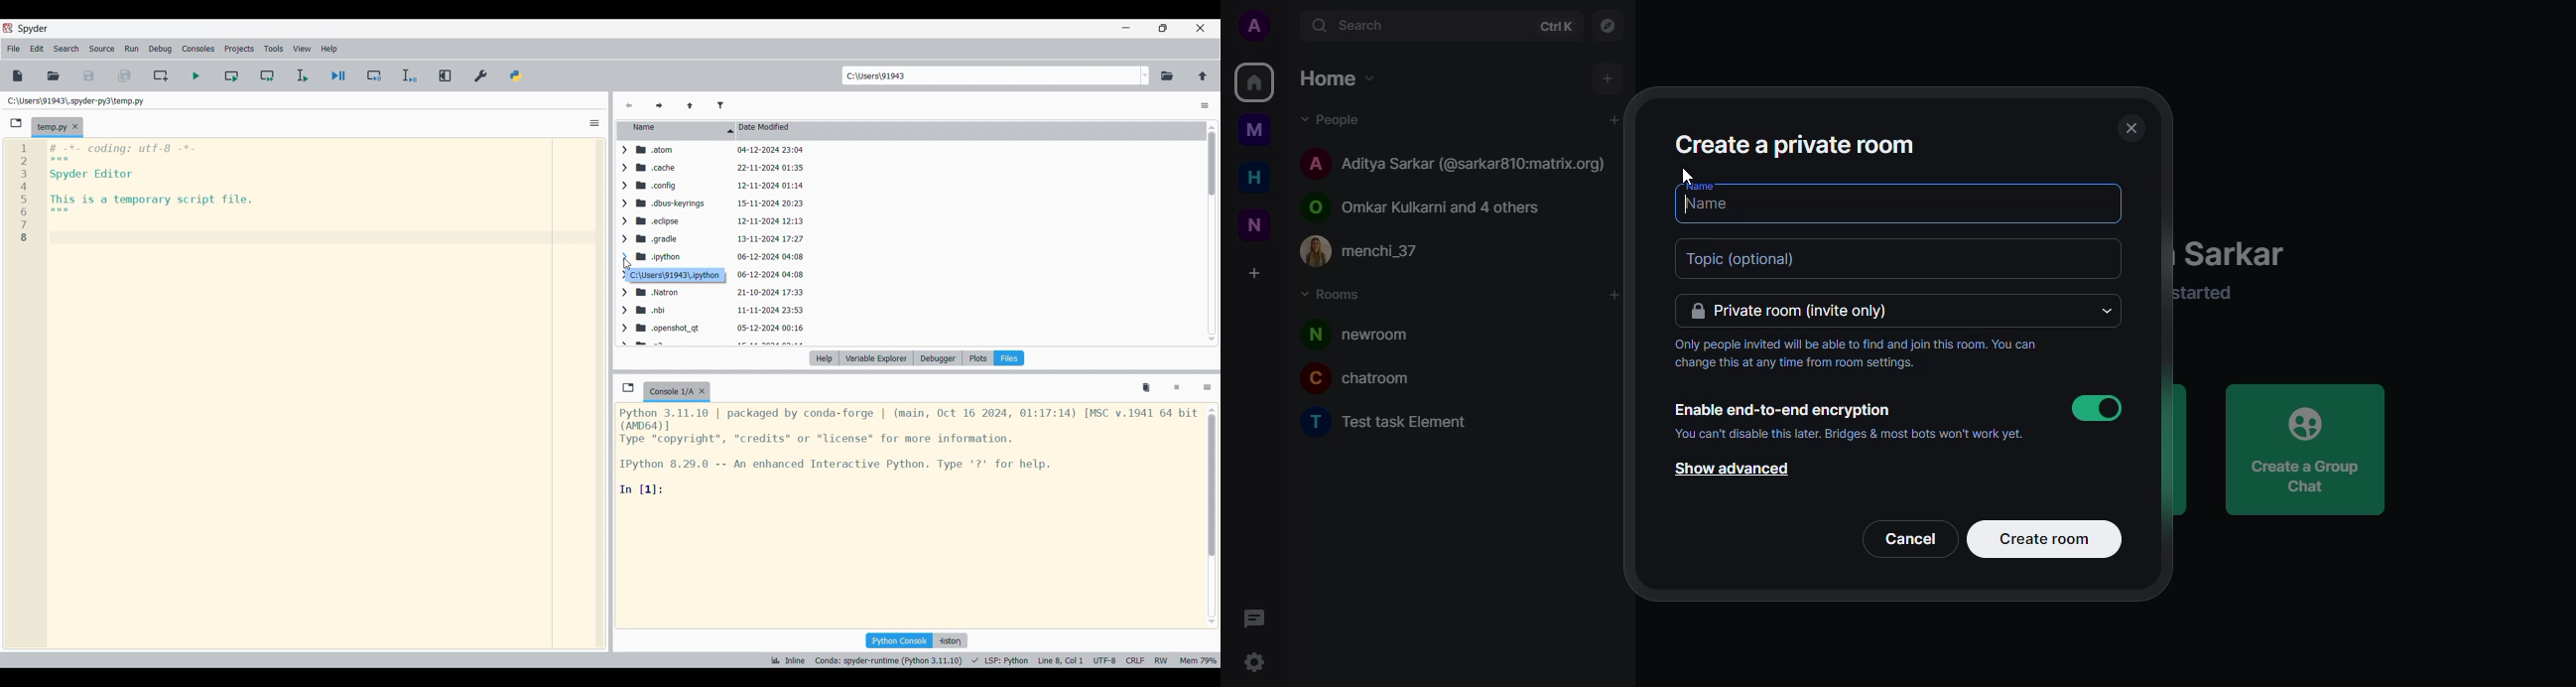 This screenshot has height=700, width=2576. I want to click on PYTHONPATH manager, so click(516, 76).